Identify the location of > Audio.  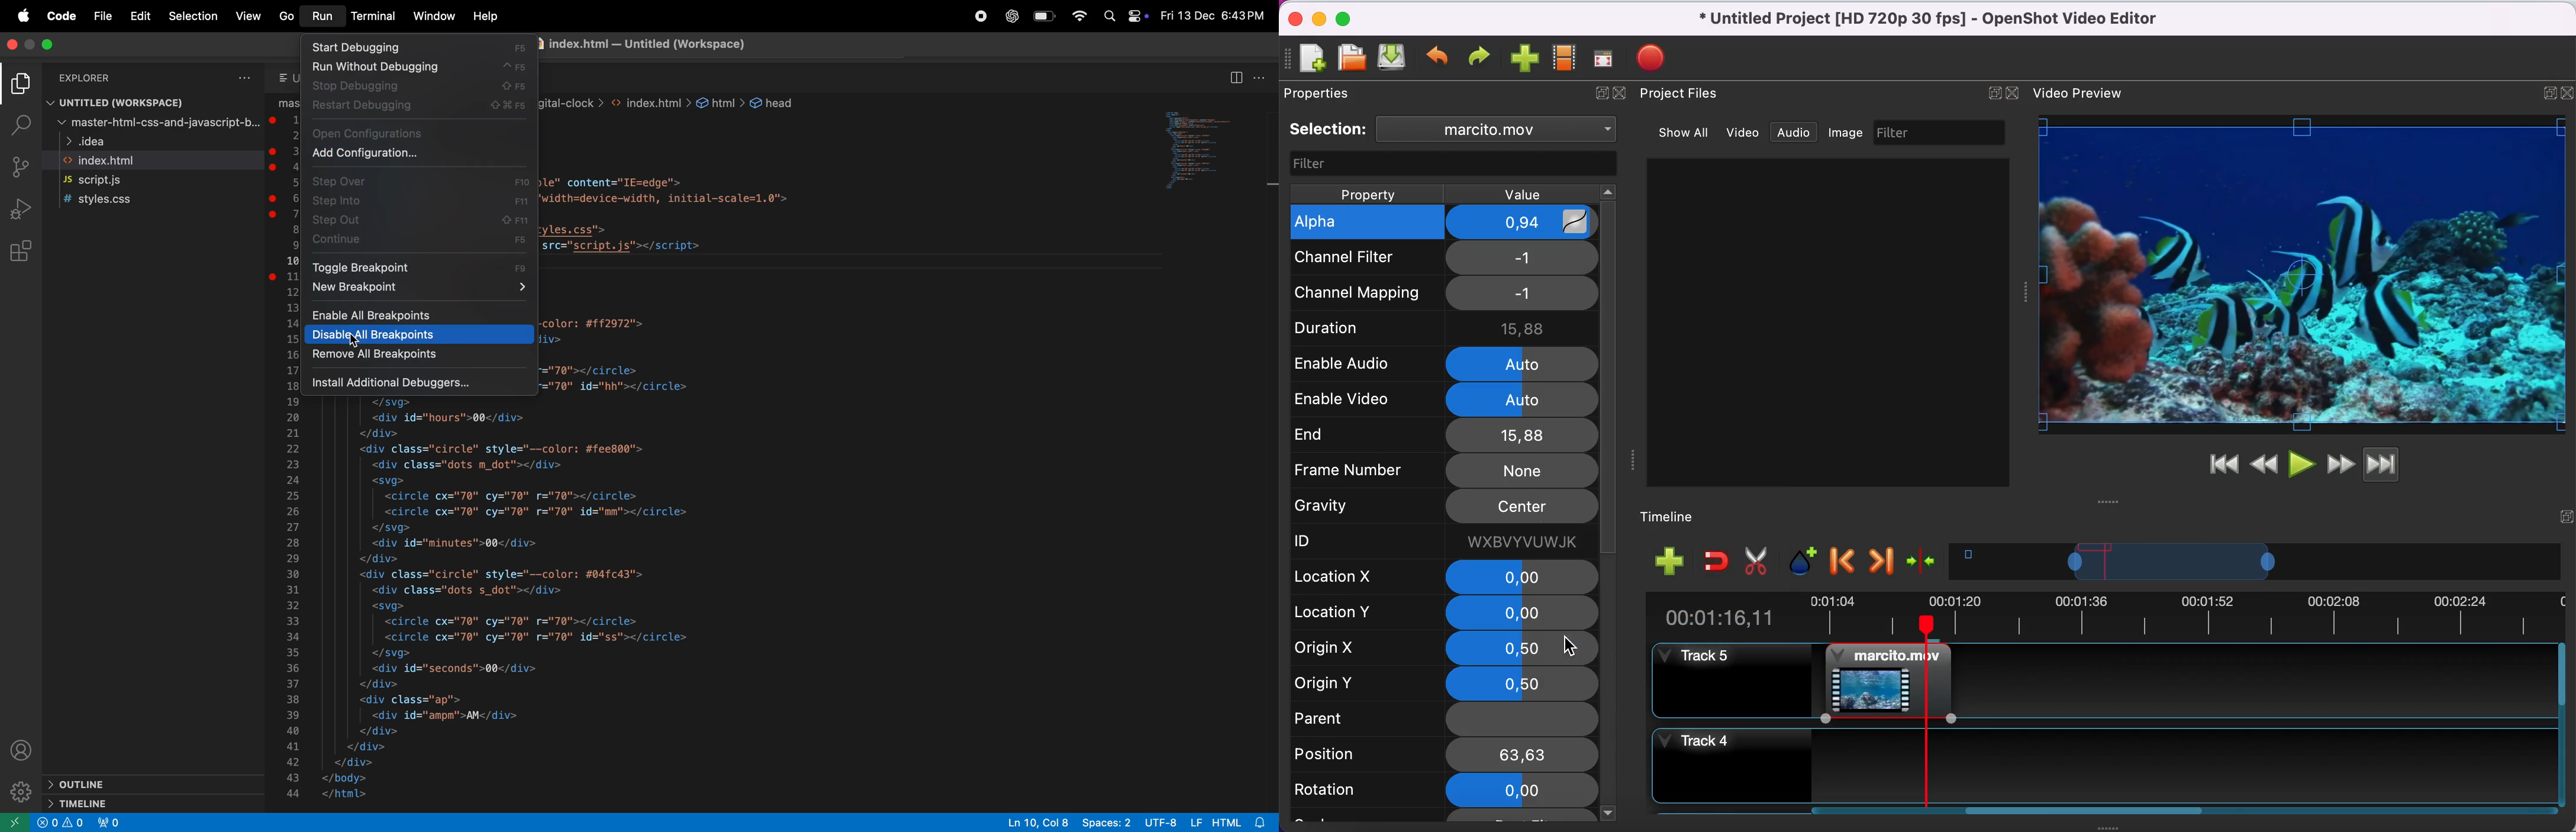
(1798, 133).